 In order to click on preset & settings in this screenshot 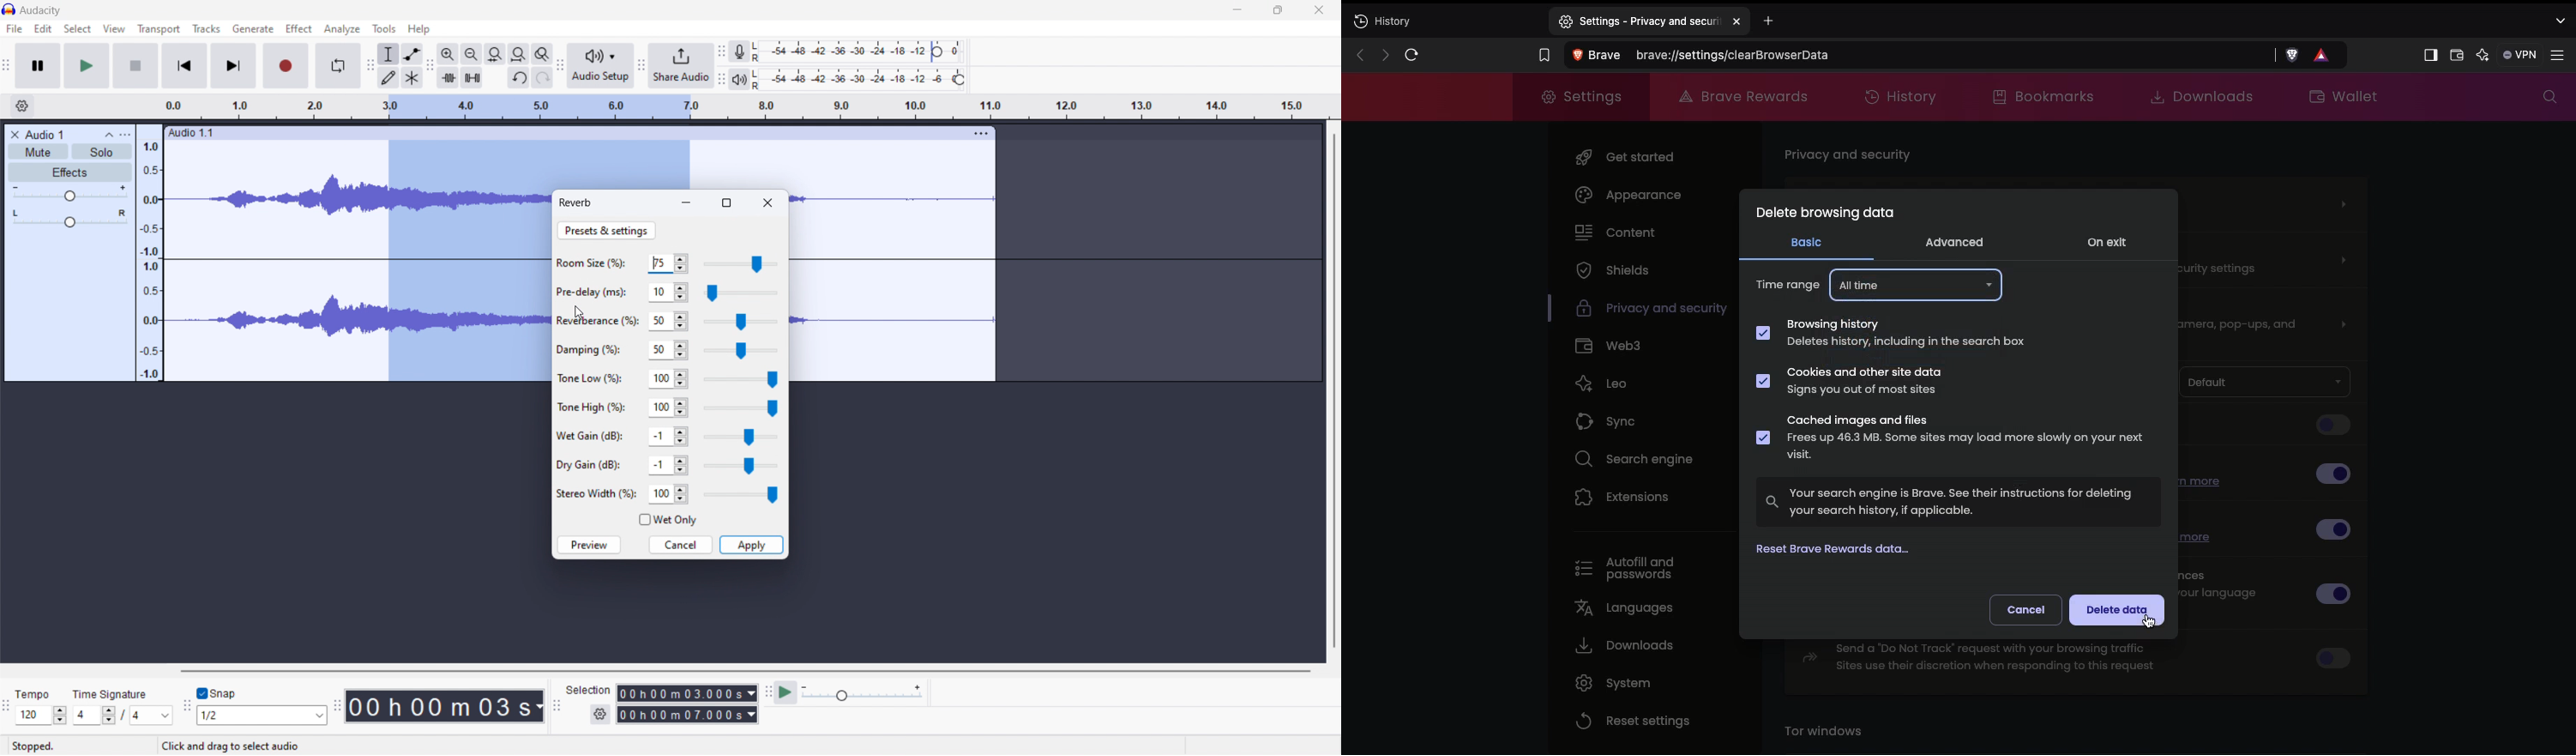, I will do `click(606, 230)`.